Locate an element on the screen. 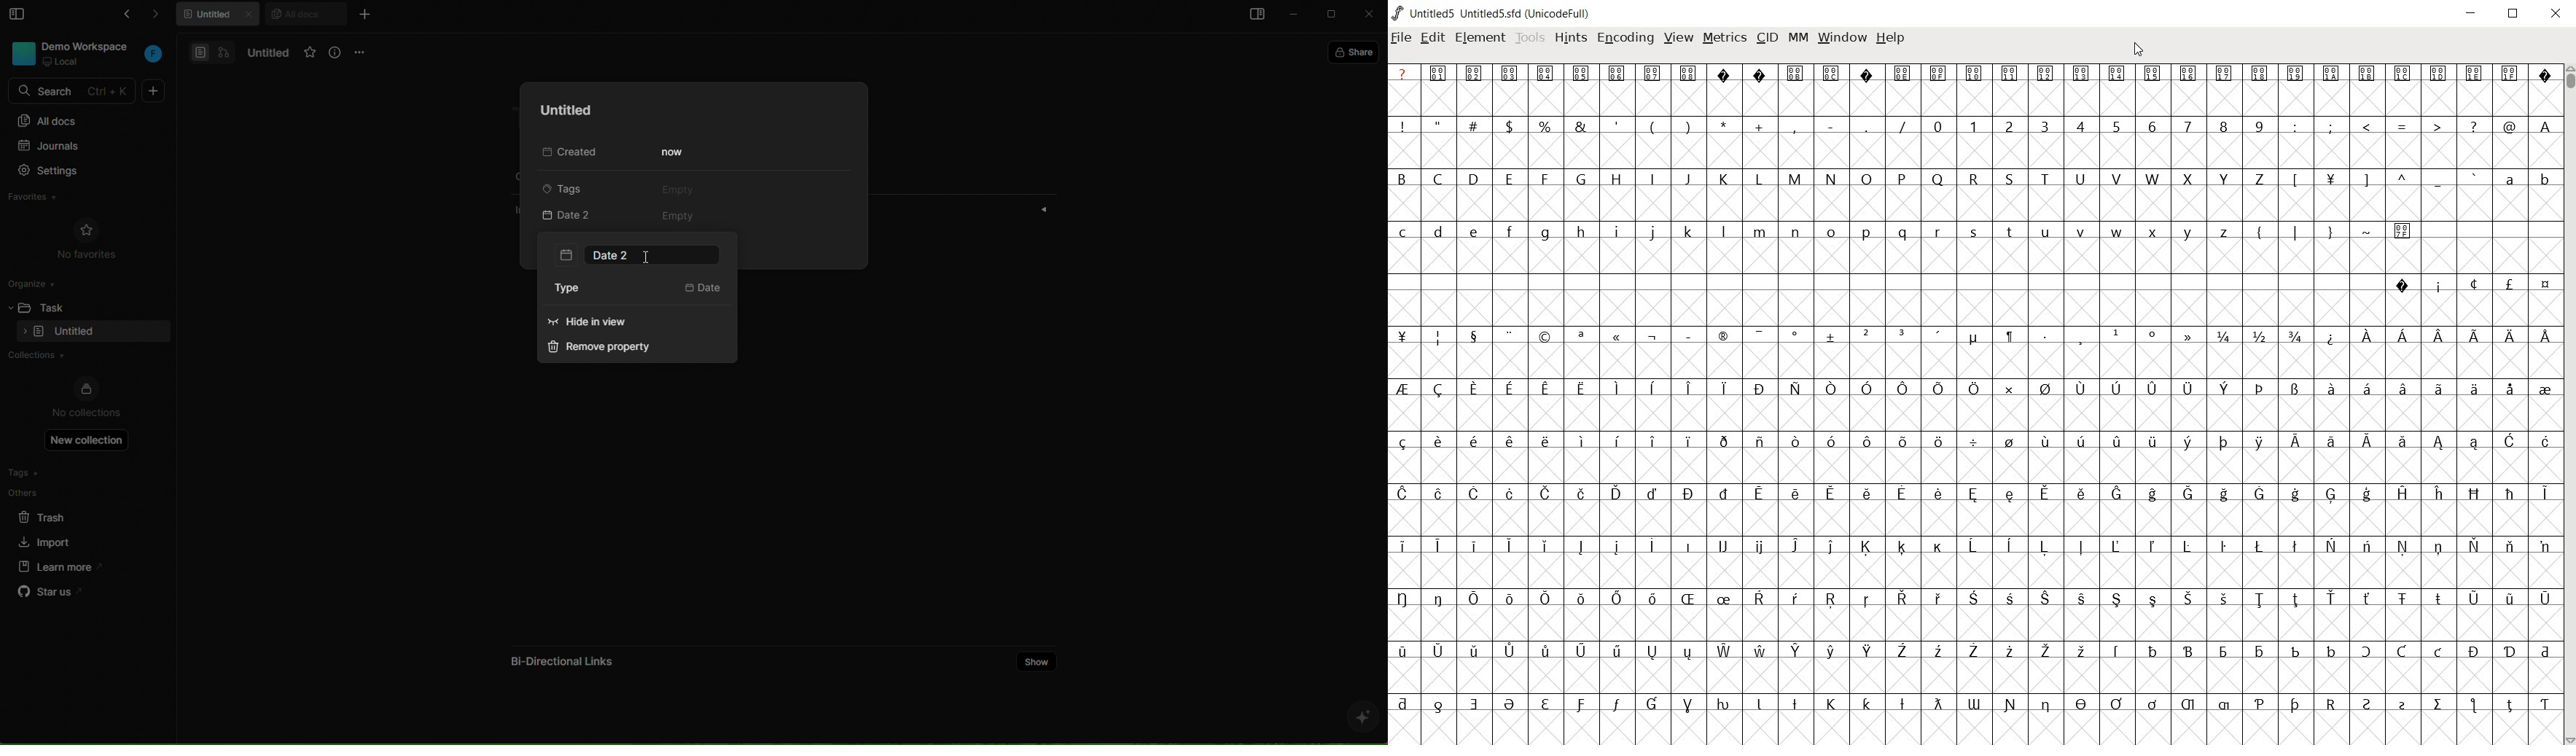 This screenshot has width=2576, height=756. x is located at coordinates (2154, 232).